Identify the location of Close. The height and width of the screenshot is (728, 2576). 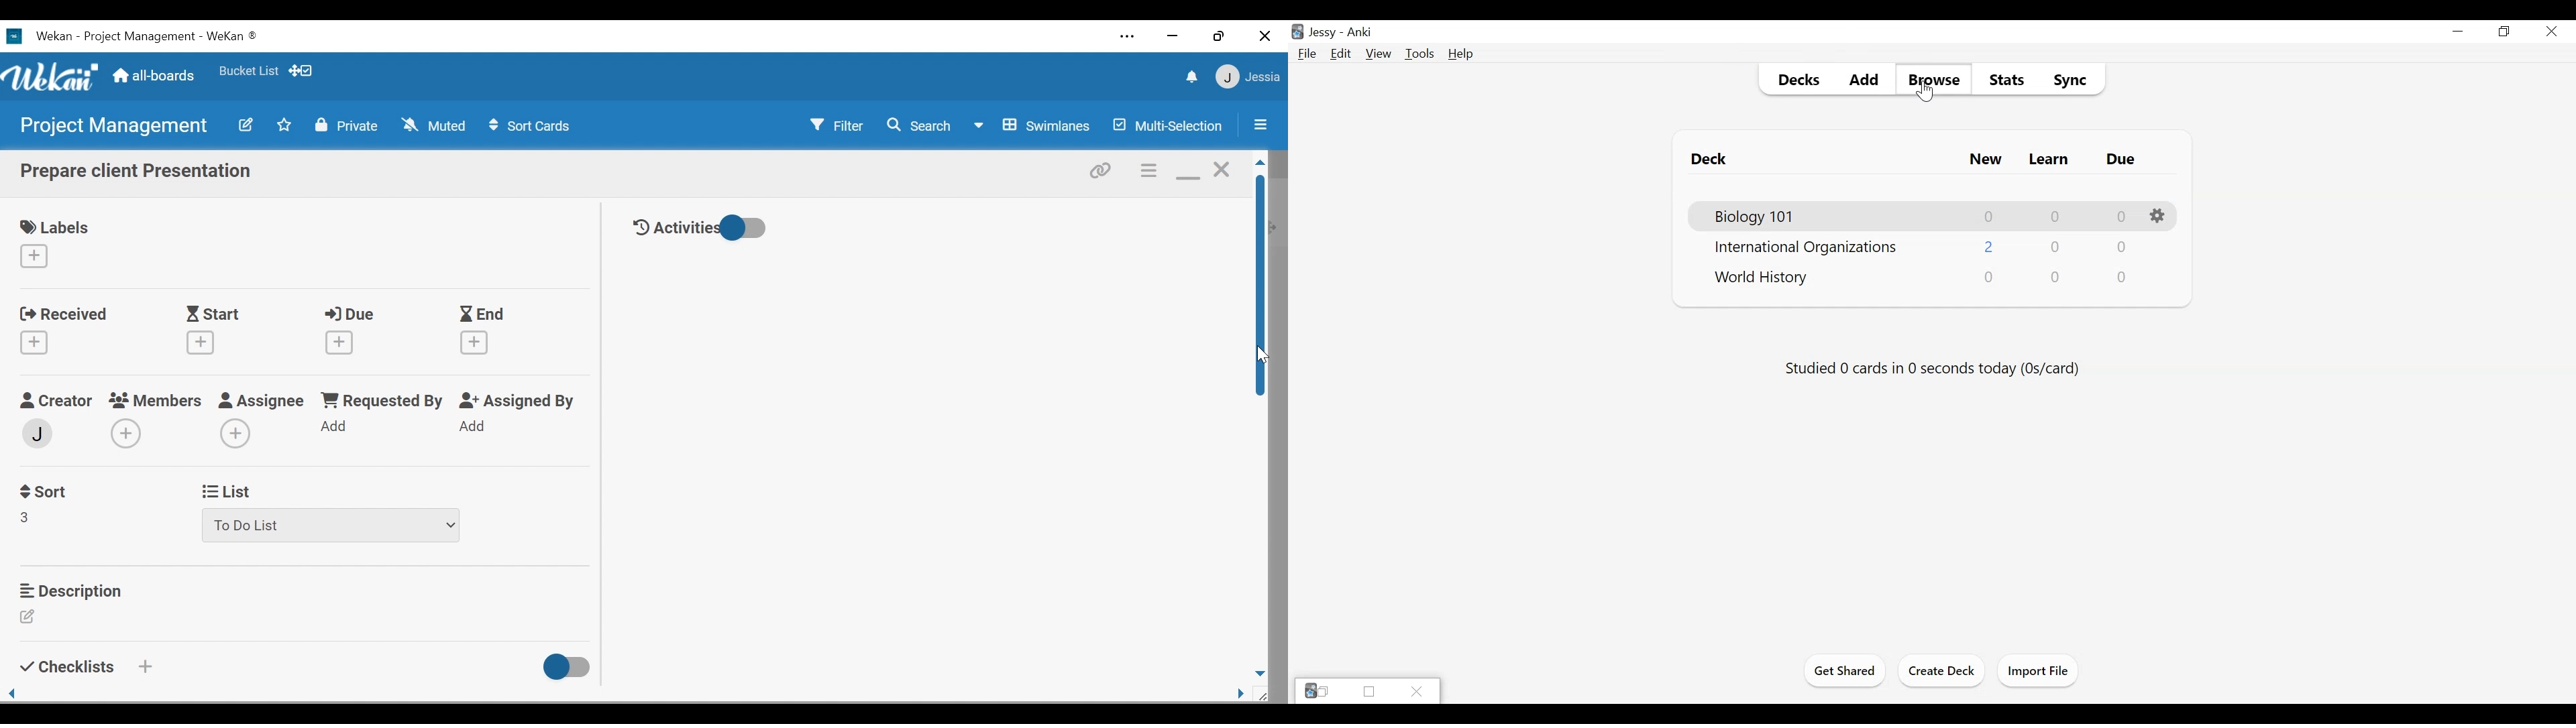
(1417, 690).